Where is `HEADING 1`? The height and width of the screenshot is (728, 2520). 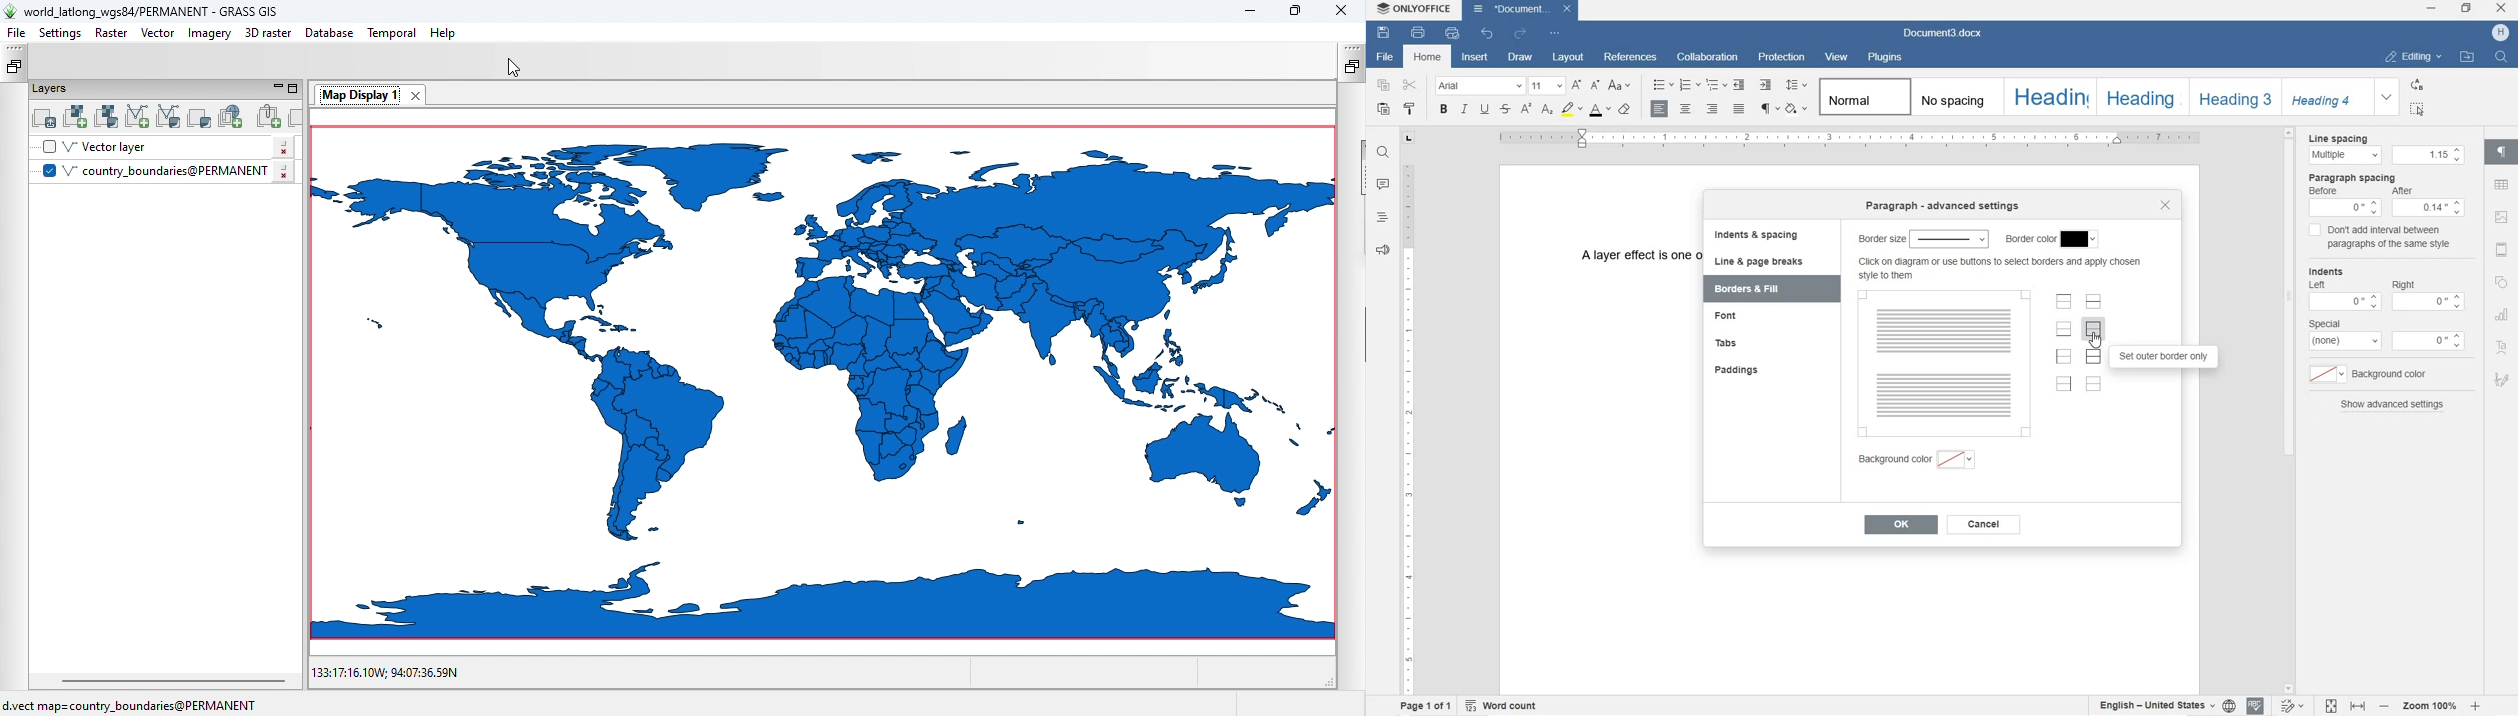
HEADING 1 is located at coordinates (2048, 96).